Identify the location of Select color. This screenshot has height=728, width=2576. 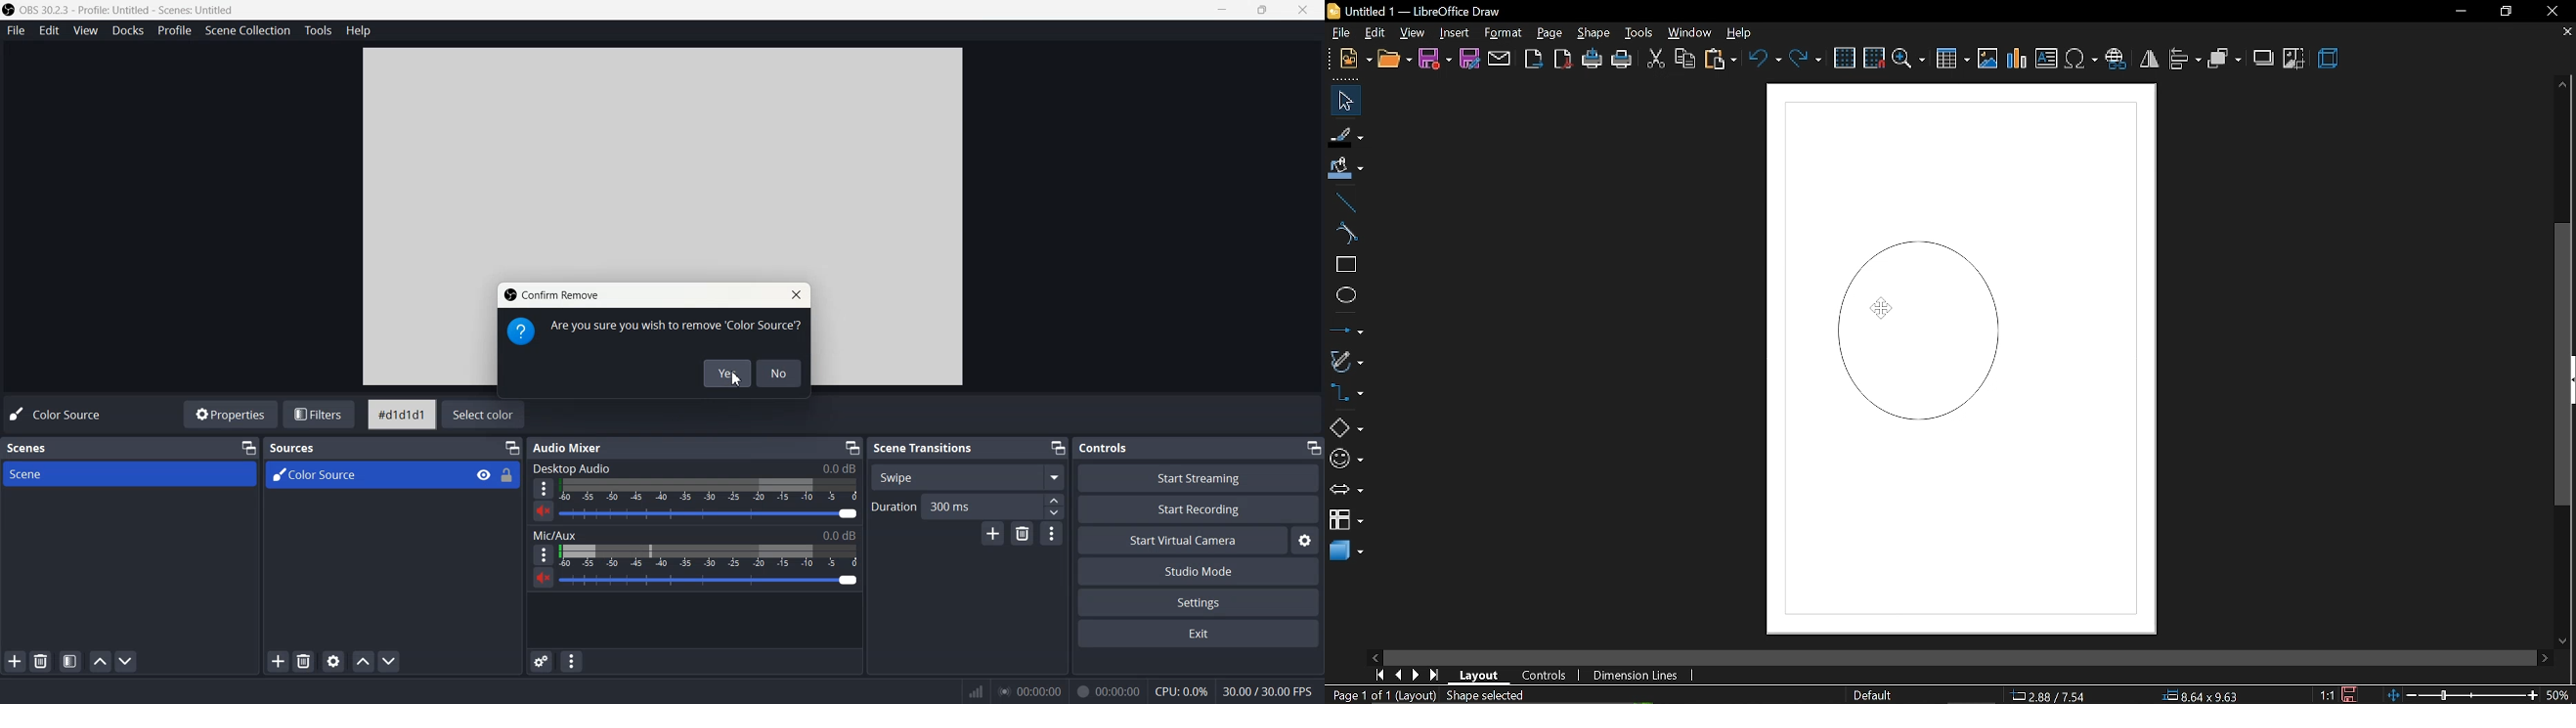
(485, 415).